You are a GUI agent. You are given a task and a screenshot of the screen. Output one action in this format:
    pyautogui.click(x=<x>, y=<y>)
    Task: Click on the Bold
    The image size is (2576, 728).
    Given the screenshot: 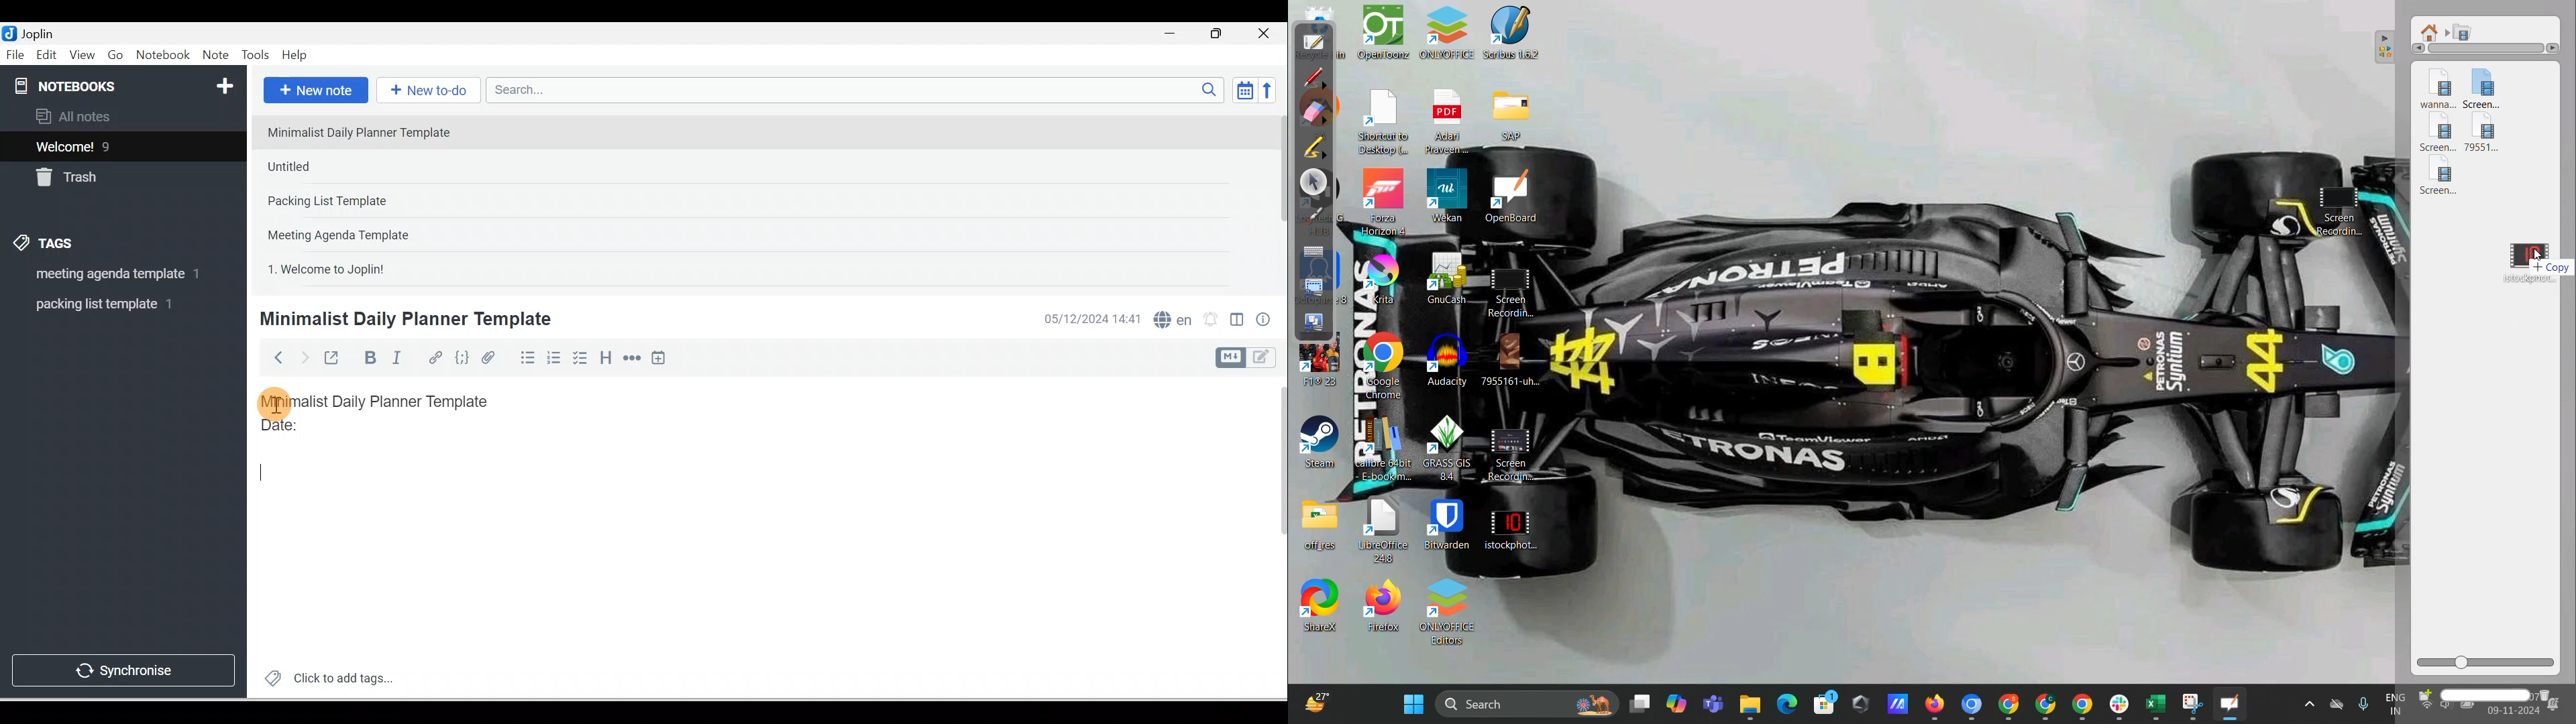 What is the action you would take?
    pyautogui.click(x=368, y=358)
    